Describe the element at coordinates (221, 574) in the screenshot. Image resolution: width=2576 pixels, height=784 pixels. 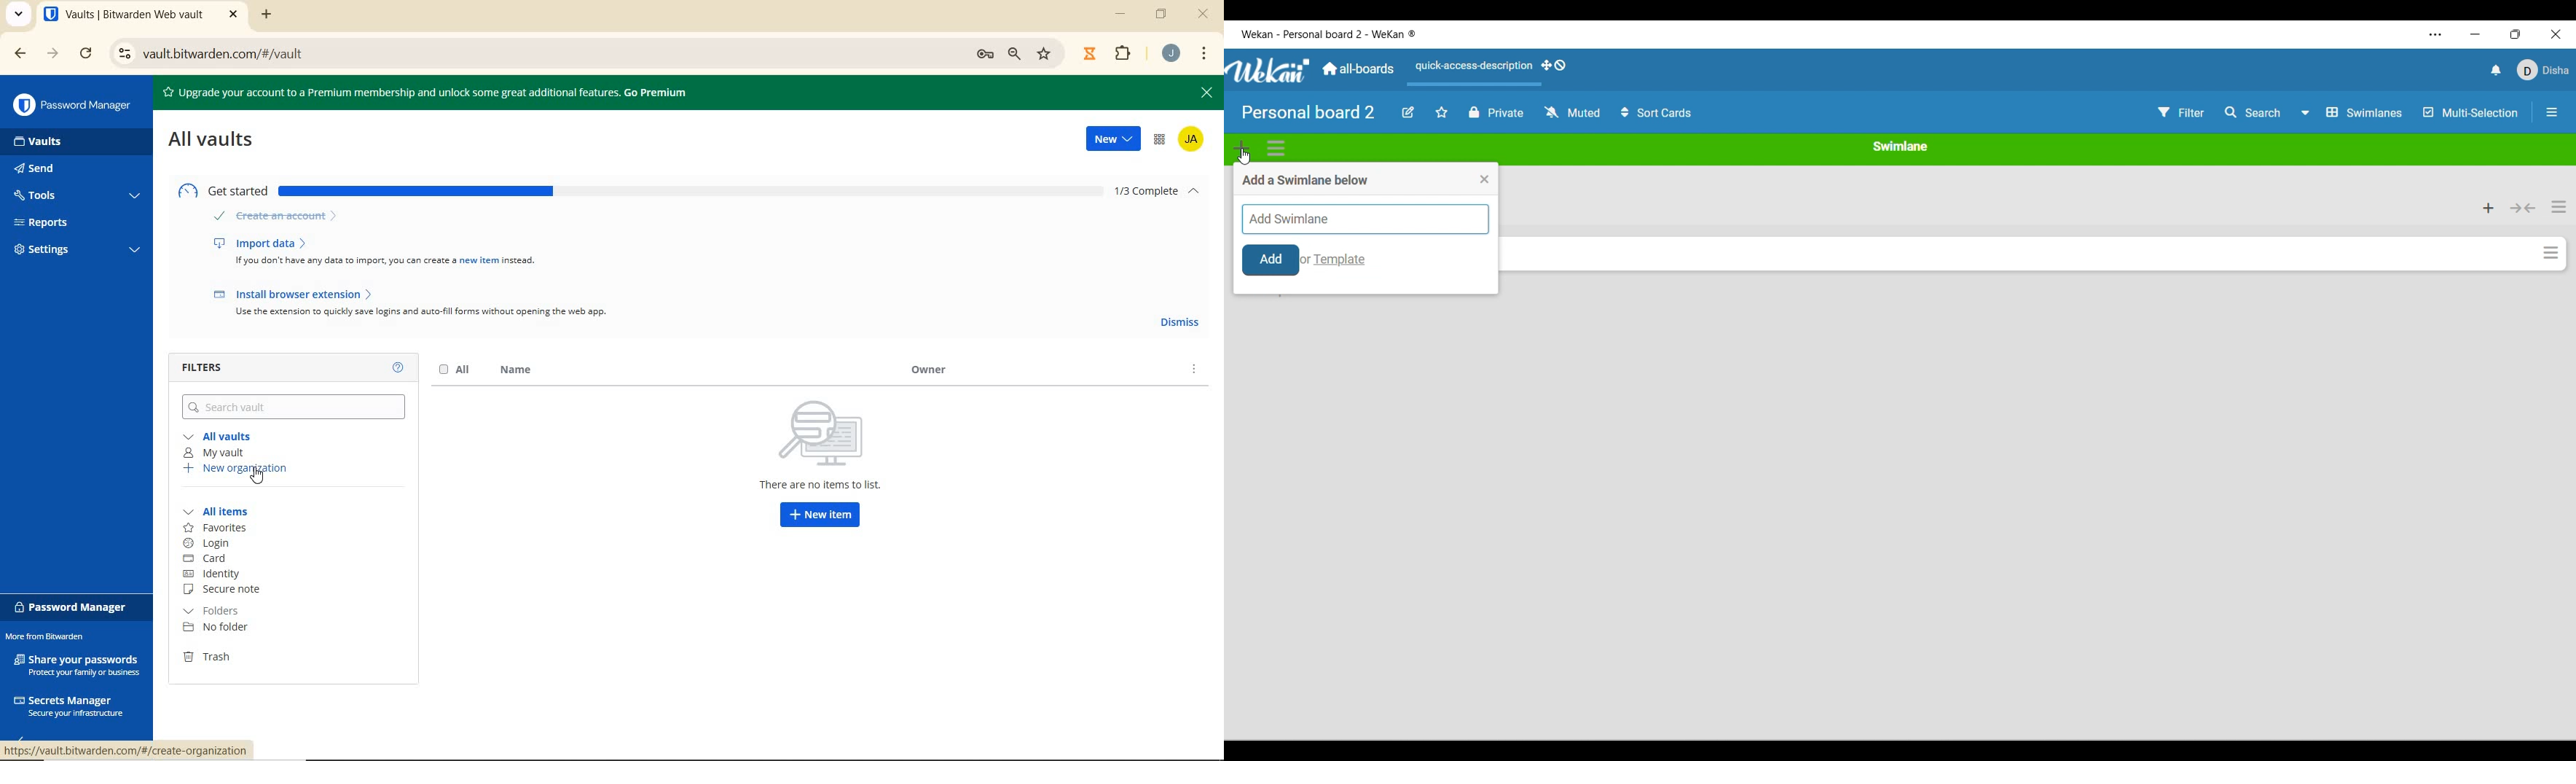
I see `identity` at that location.